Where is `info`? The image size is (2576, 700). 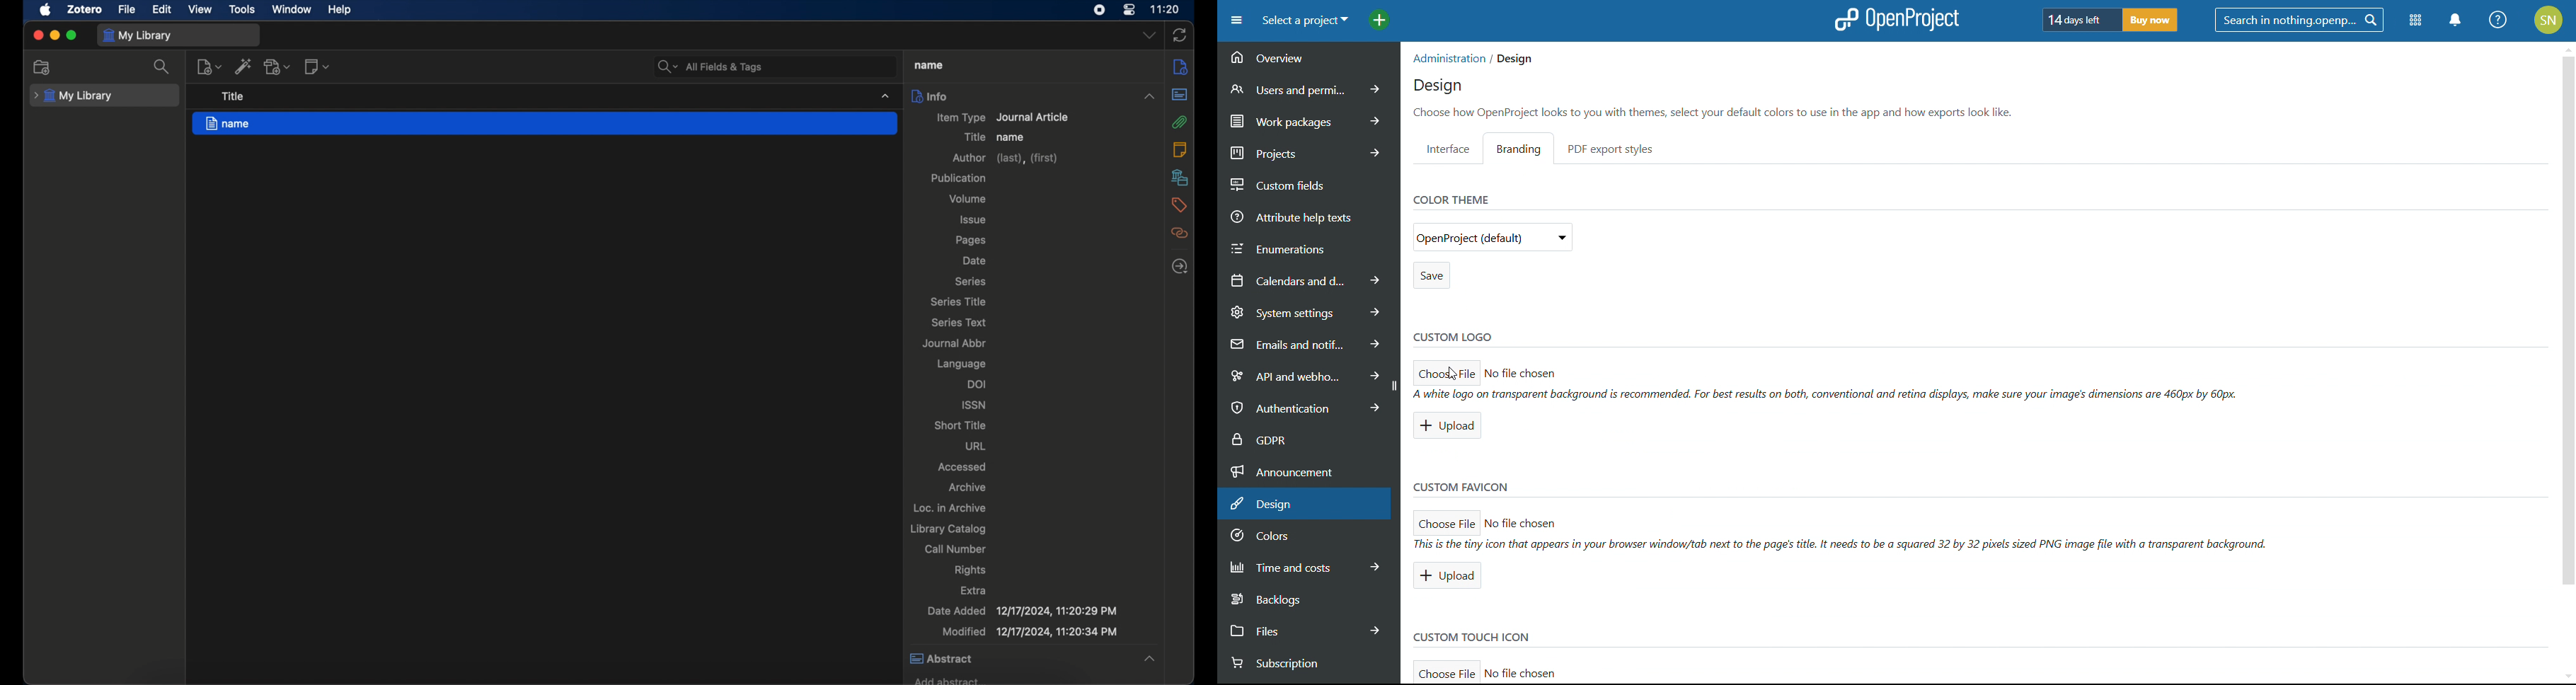 info is located at coordinates (1034, 95).